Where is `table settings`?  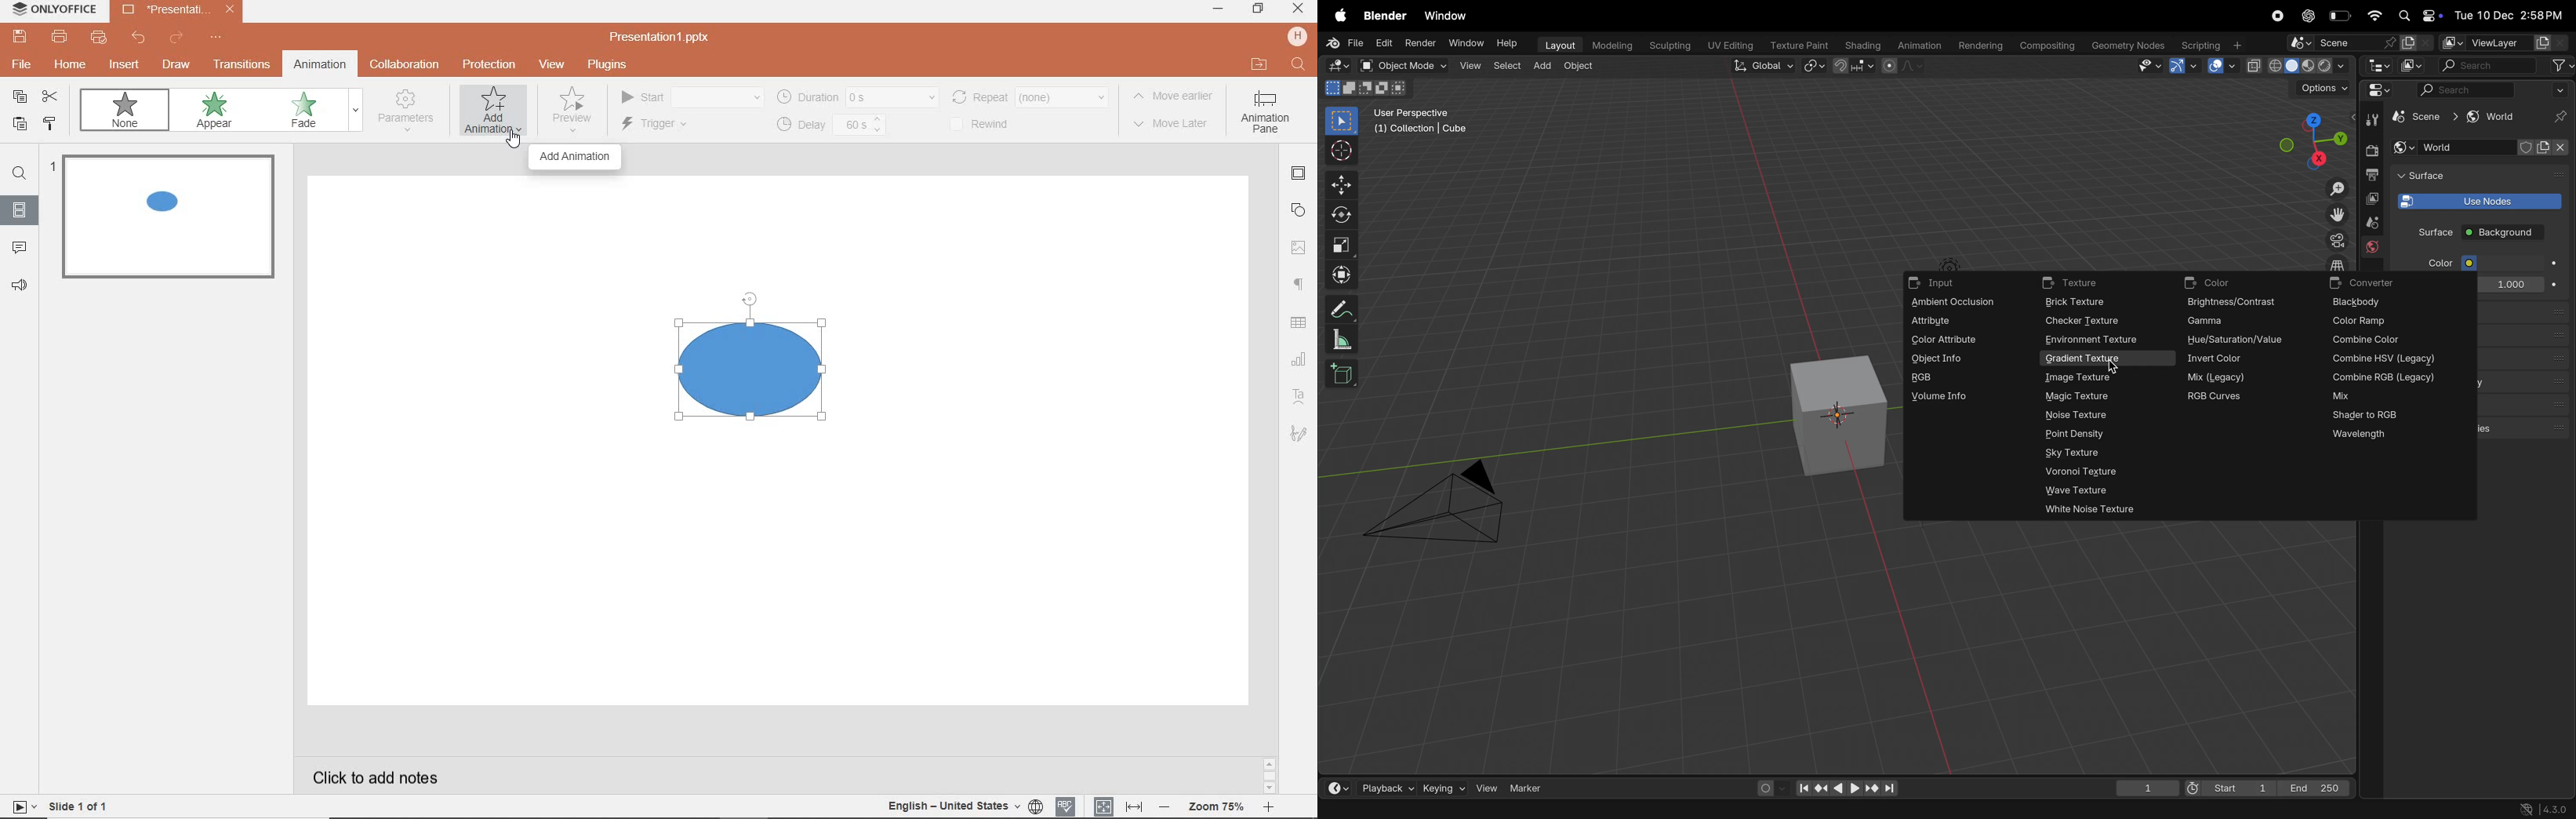 table settings is located at coordinates (1300, 324).